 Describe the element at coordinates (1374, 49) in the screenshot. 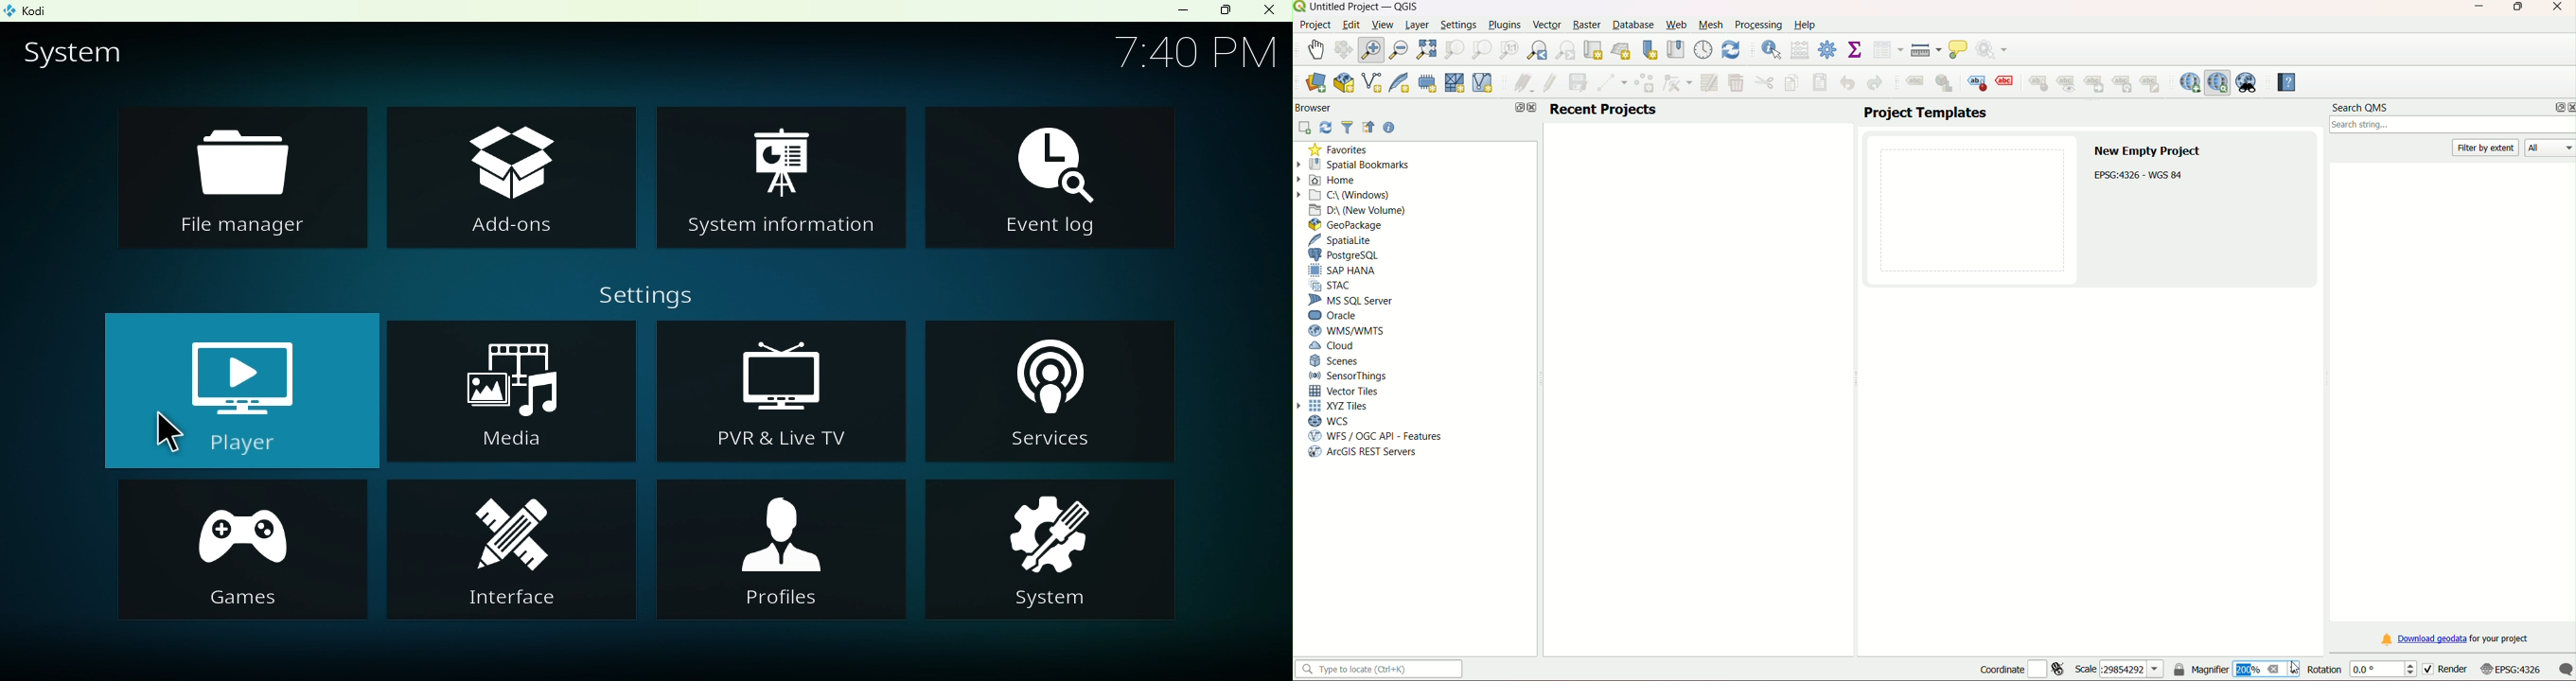

I see `zoom in` at that location.